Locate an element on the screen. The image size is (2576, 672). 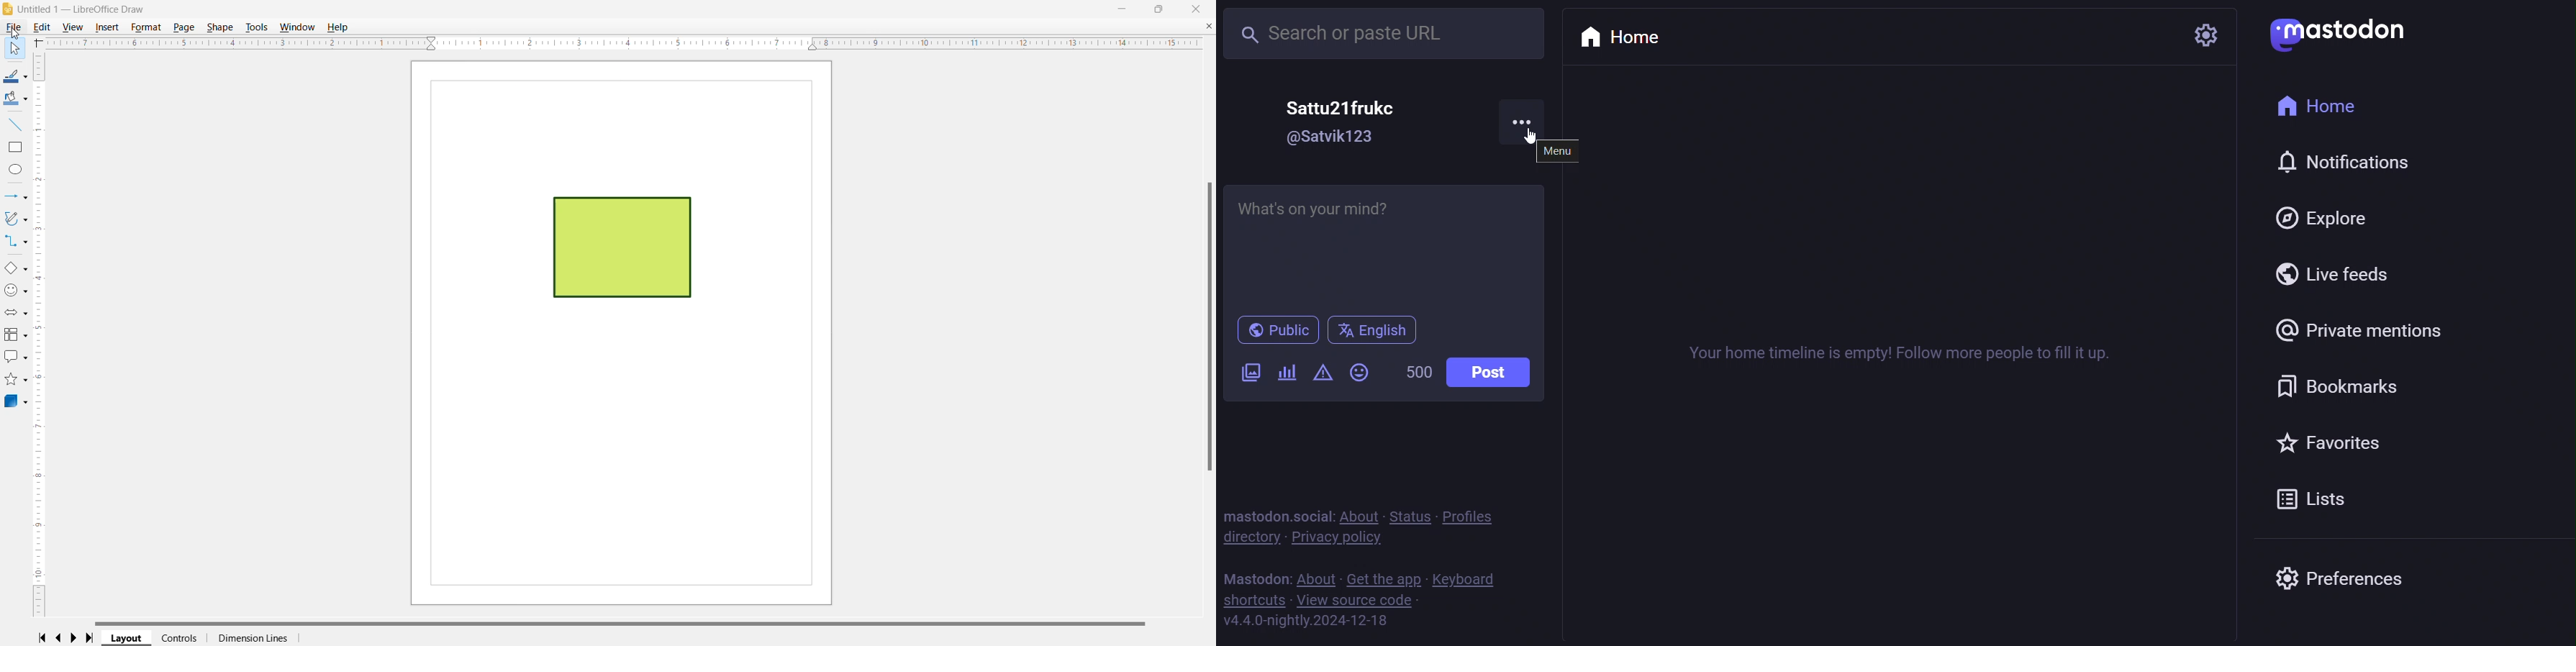
Window is located at coordinates (298, 27).